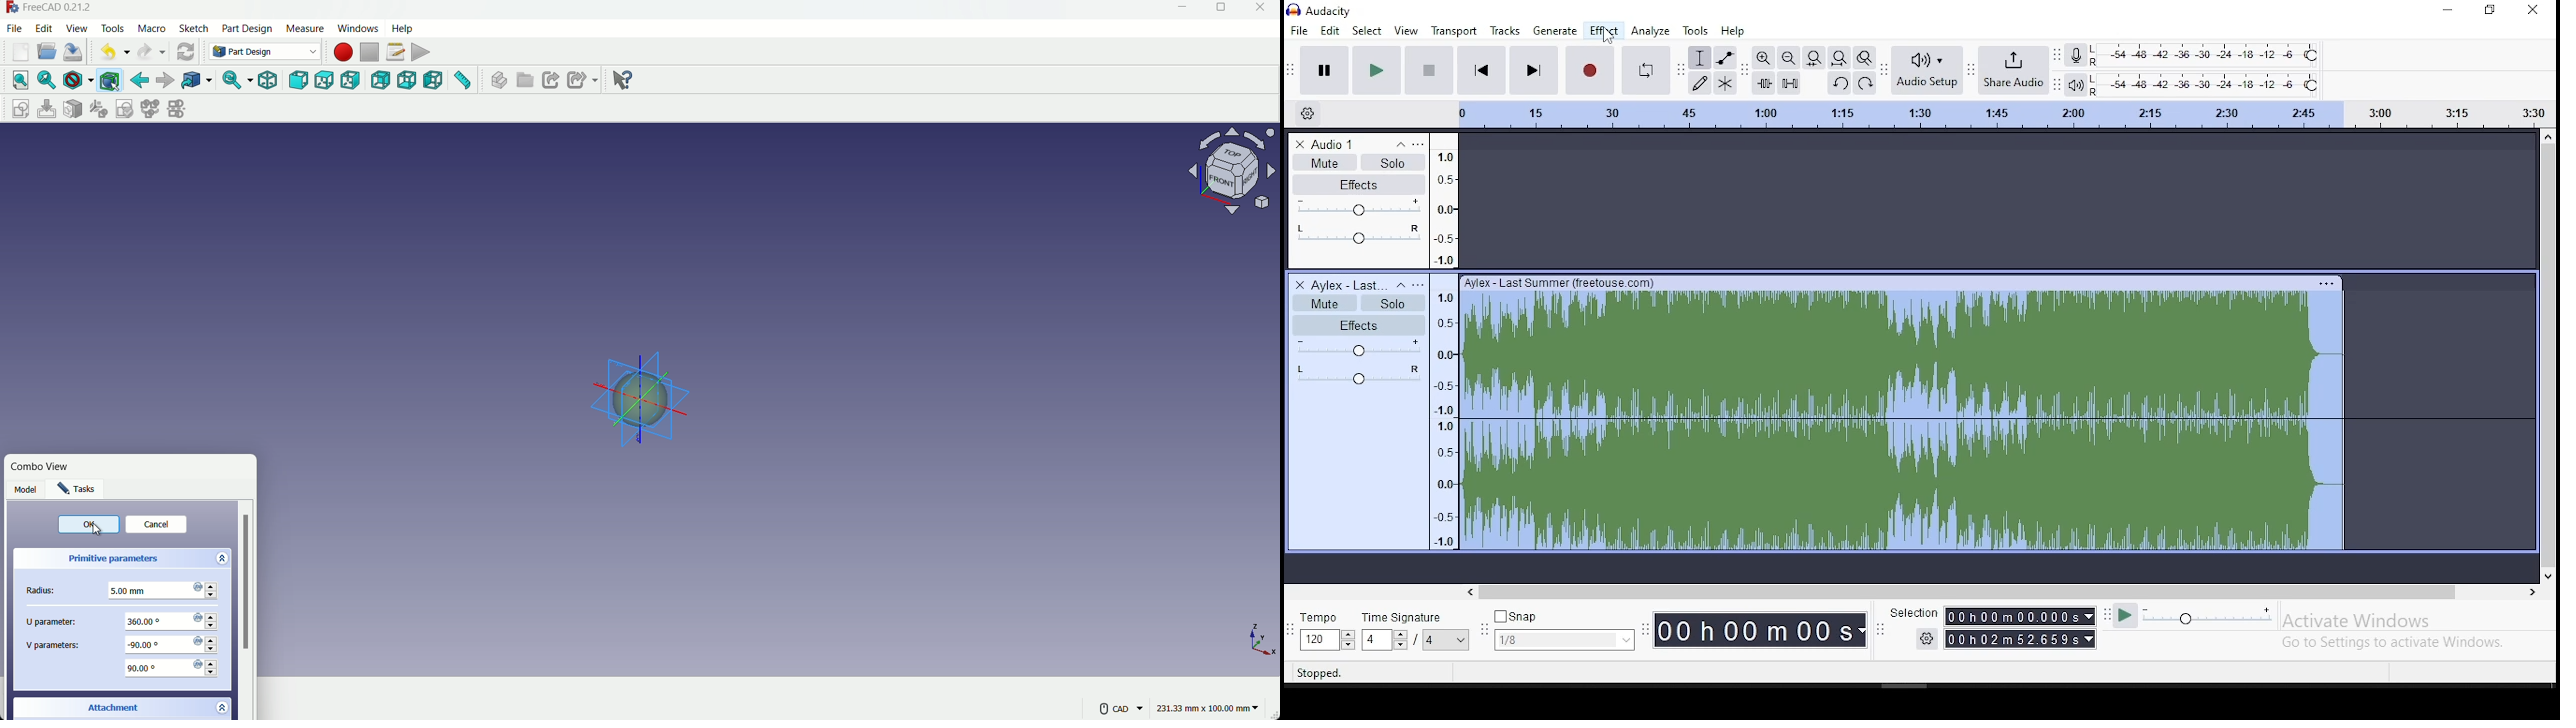 This screenshot has height=728, width=2576. Describe the element at coordinates (344, 53) in the screenshot. I see `start macros` at that location.